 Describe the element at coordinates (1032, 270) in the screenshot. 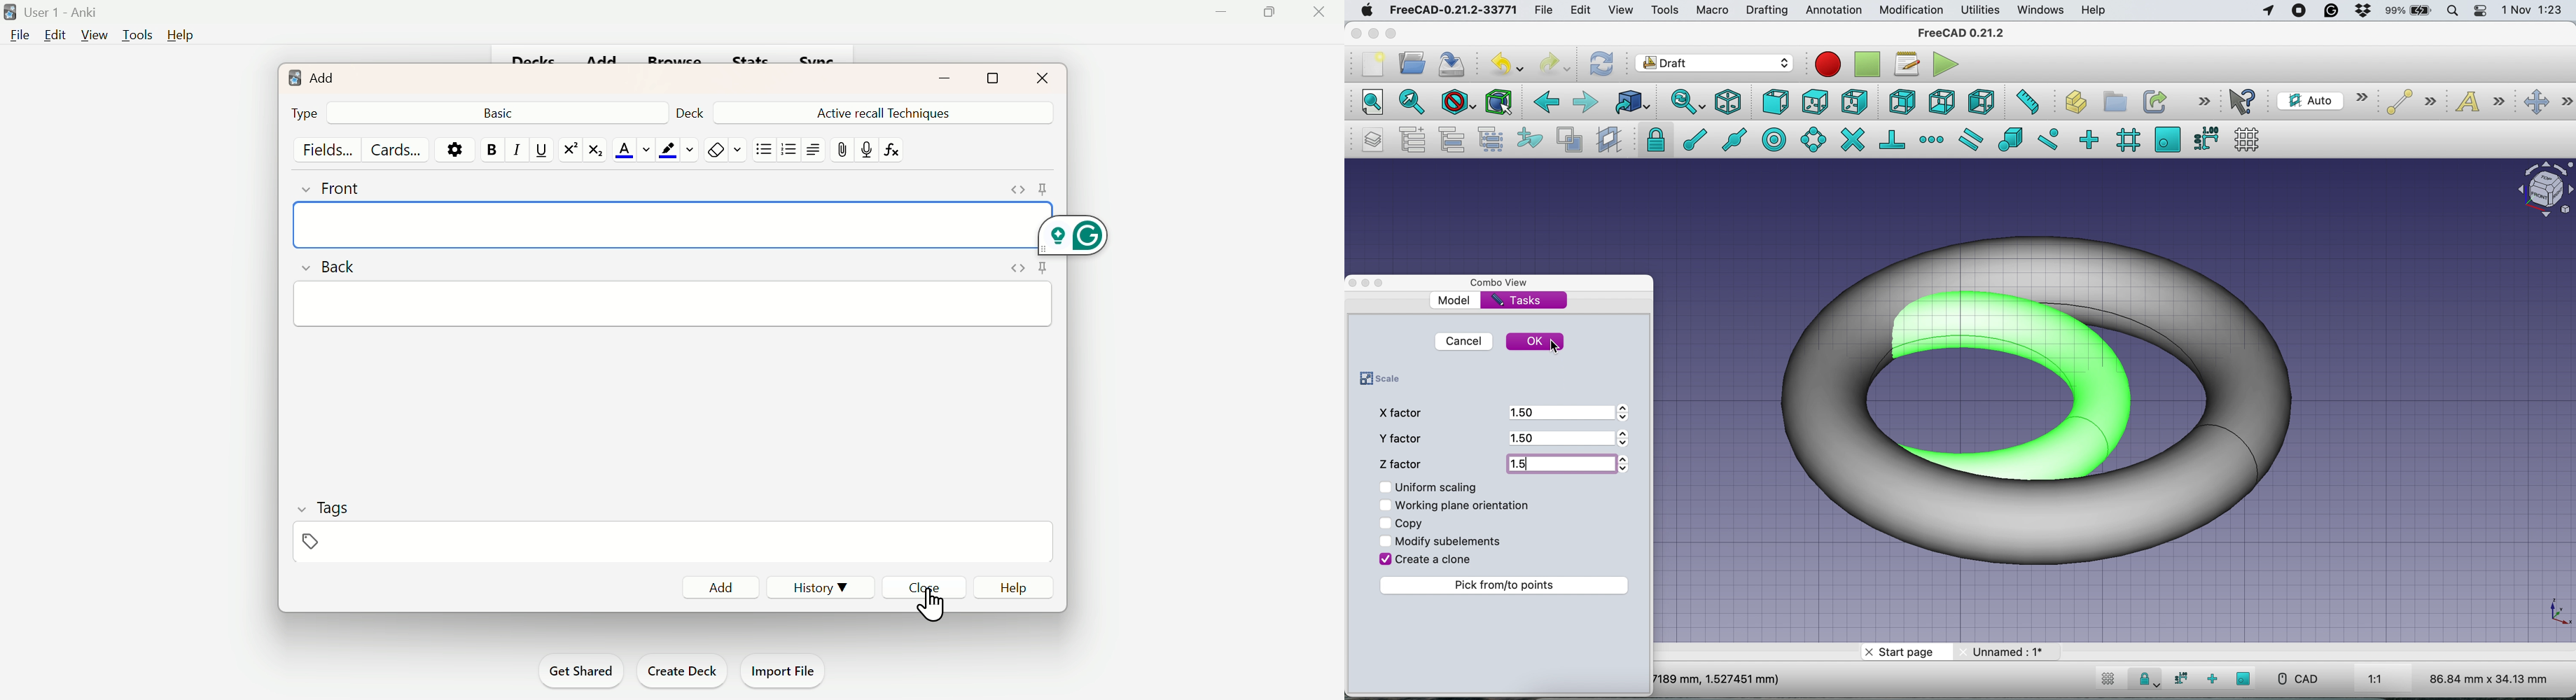

I see `pin` at that location.